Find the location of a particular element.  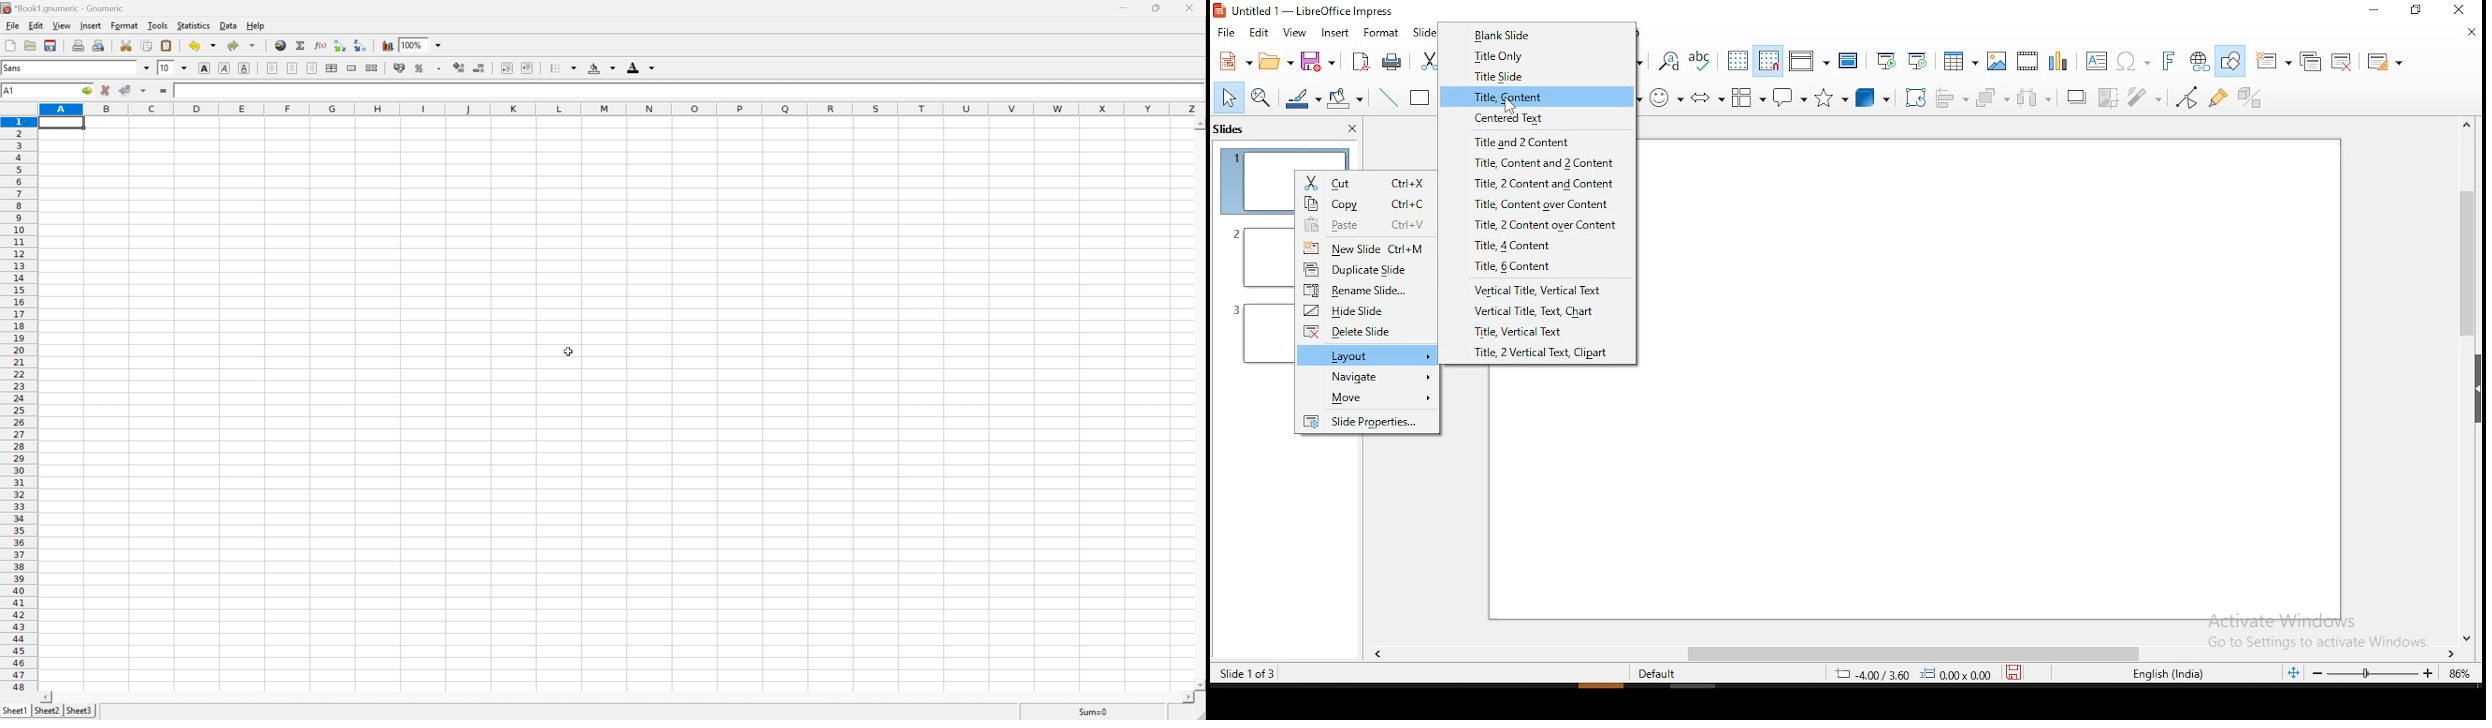

Set the format of the selected cells to include a thousands separator is located at coordinates (441, 68).